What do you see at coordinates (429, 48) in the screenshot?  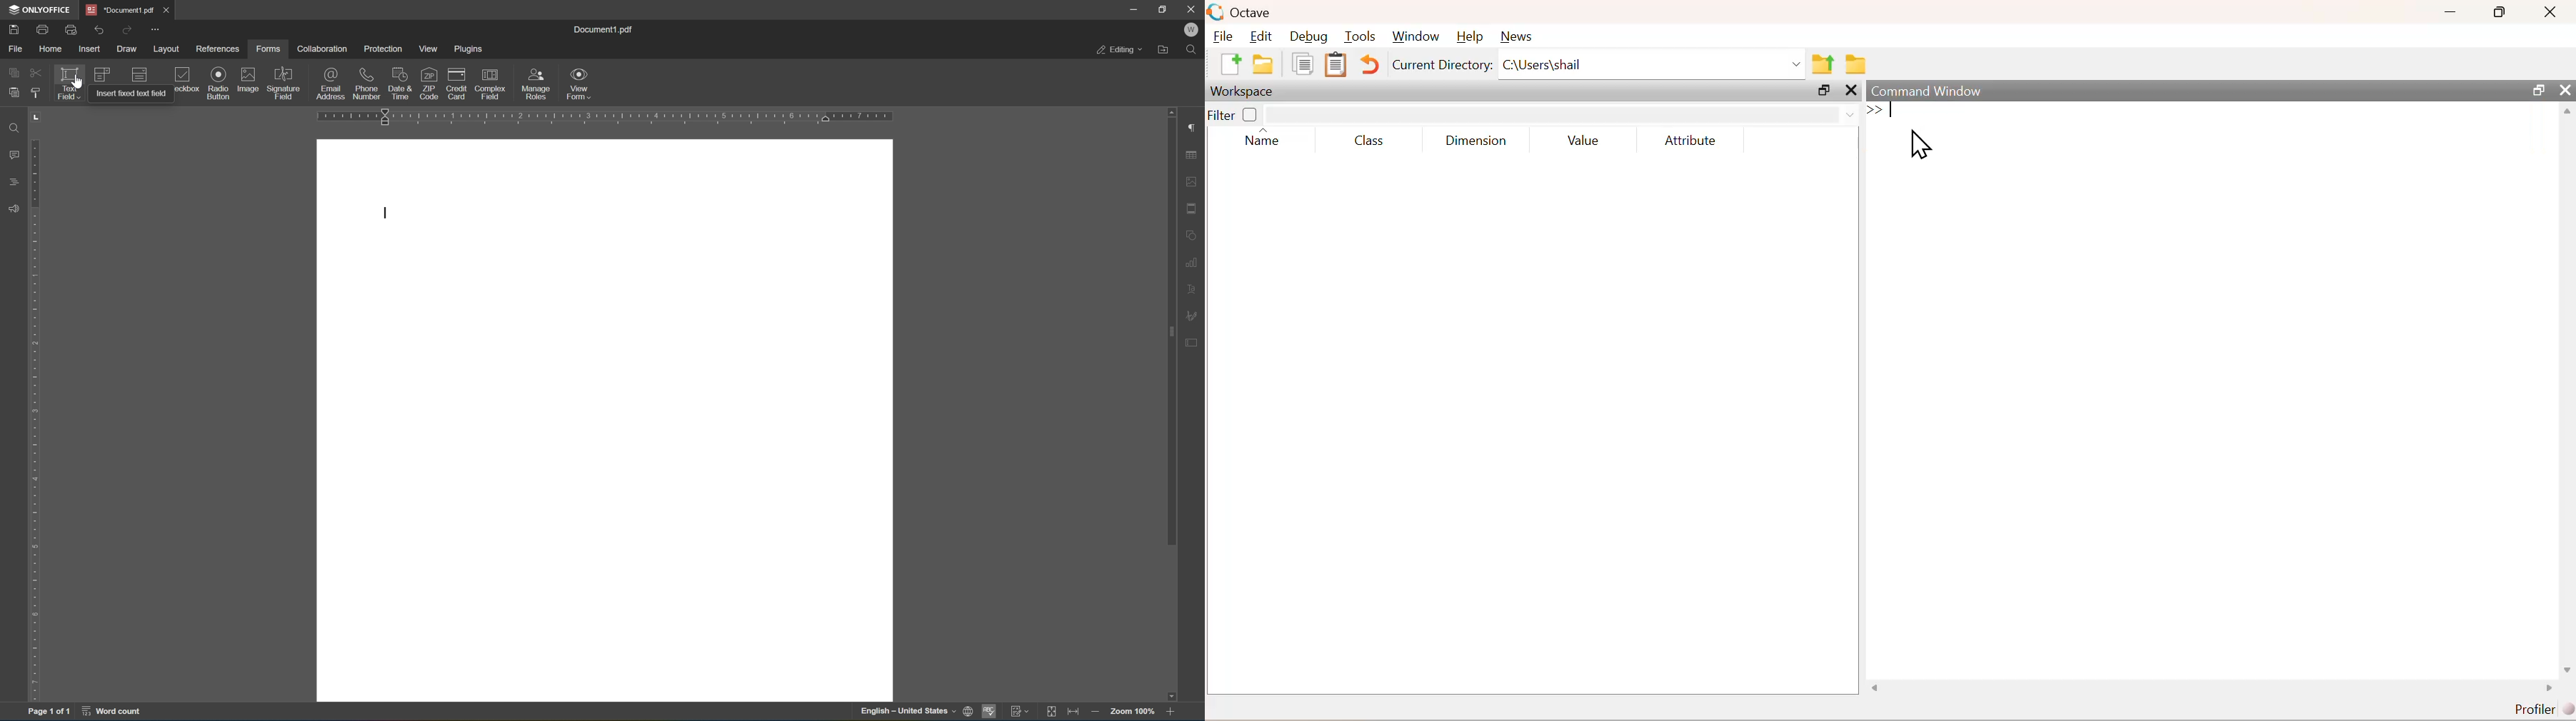 I see `view` at bounding box center [429, 48].